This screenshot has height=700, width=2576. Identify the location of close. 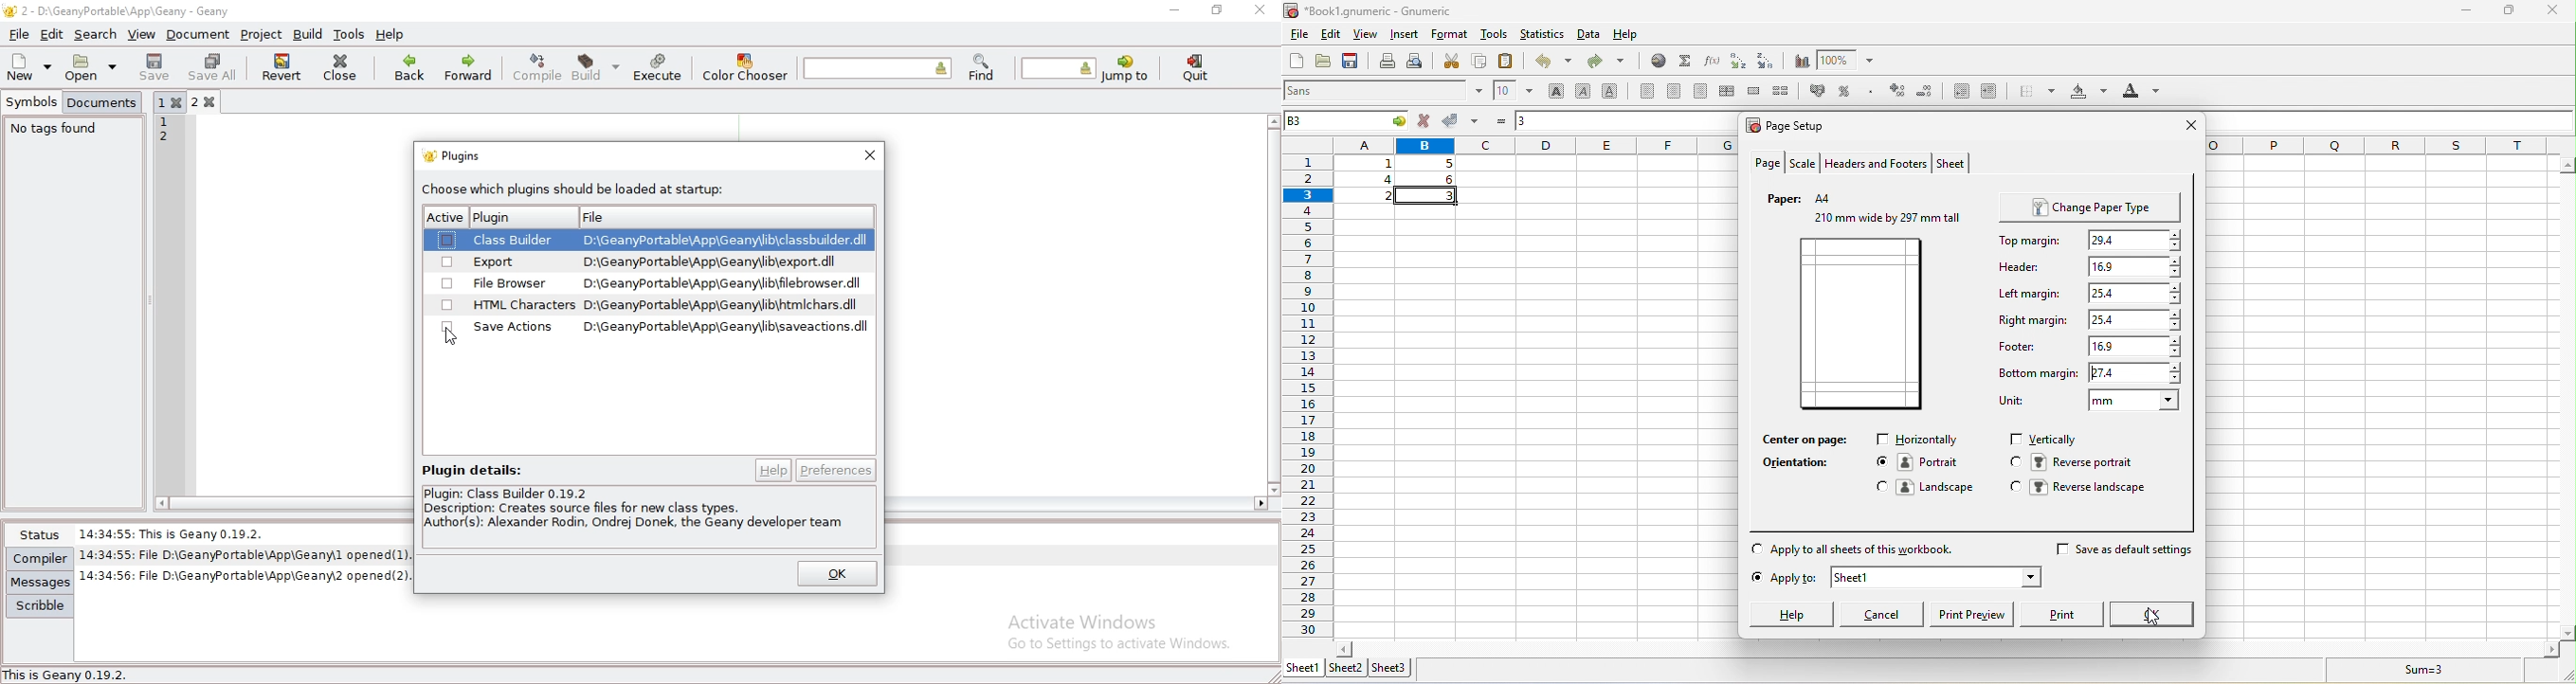
(2188, 127).